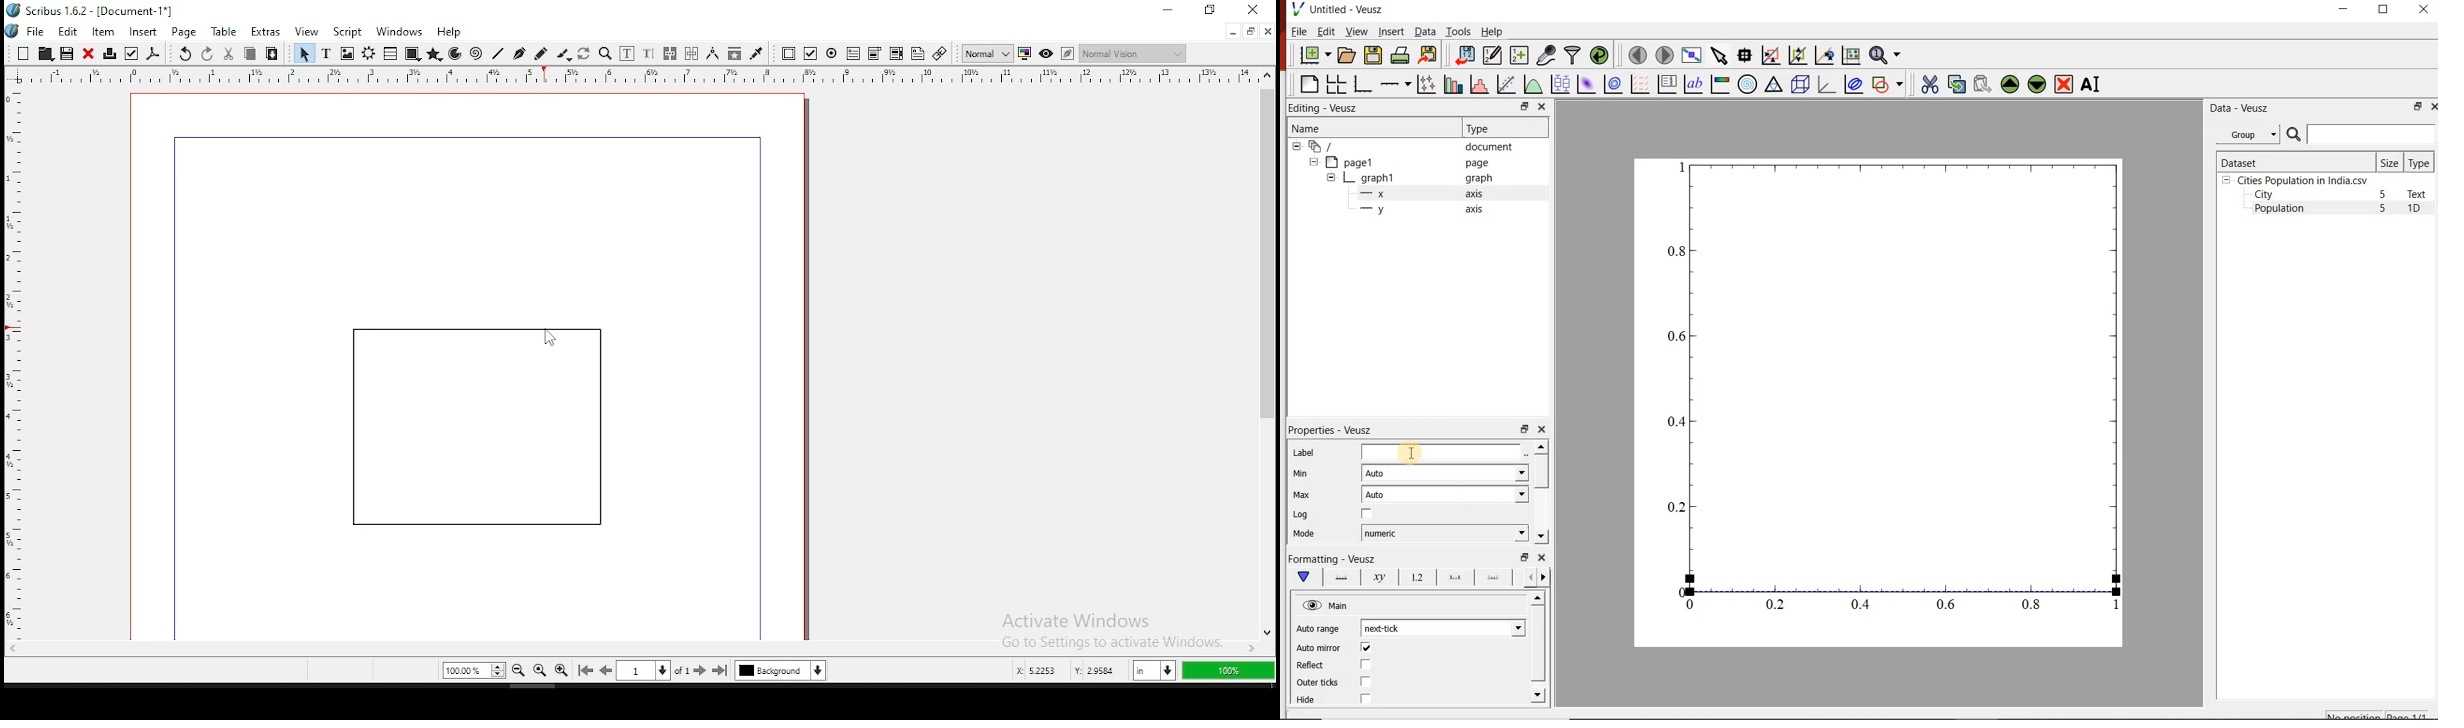  I want to click on pdf radio button, so click(832, 53).